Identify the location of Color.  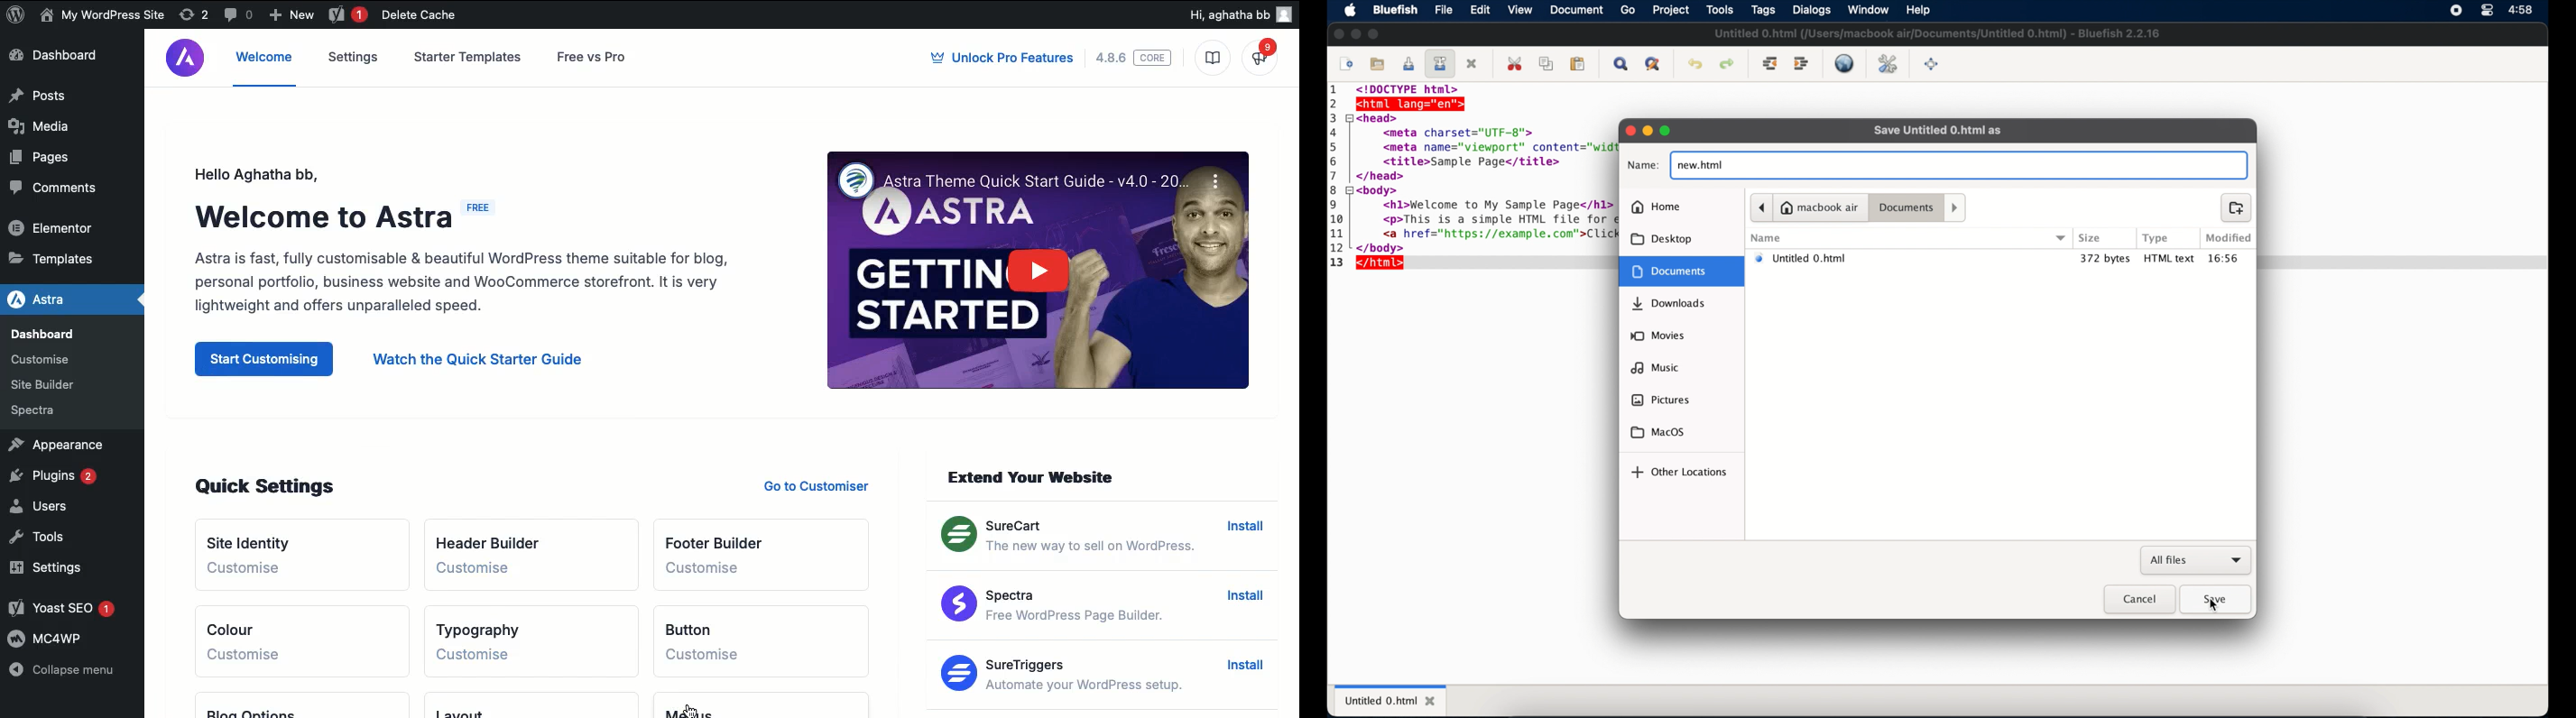
(244, 624).